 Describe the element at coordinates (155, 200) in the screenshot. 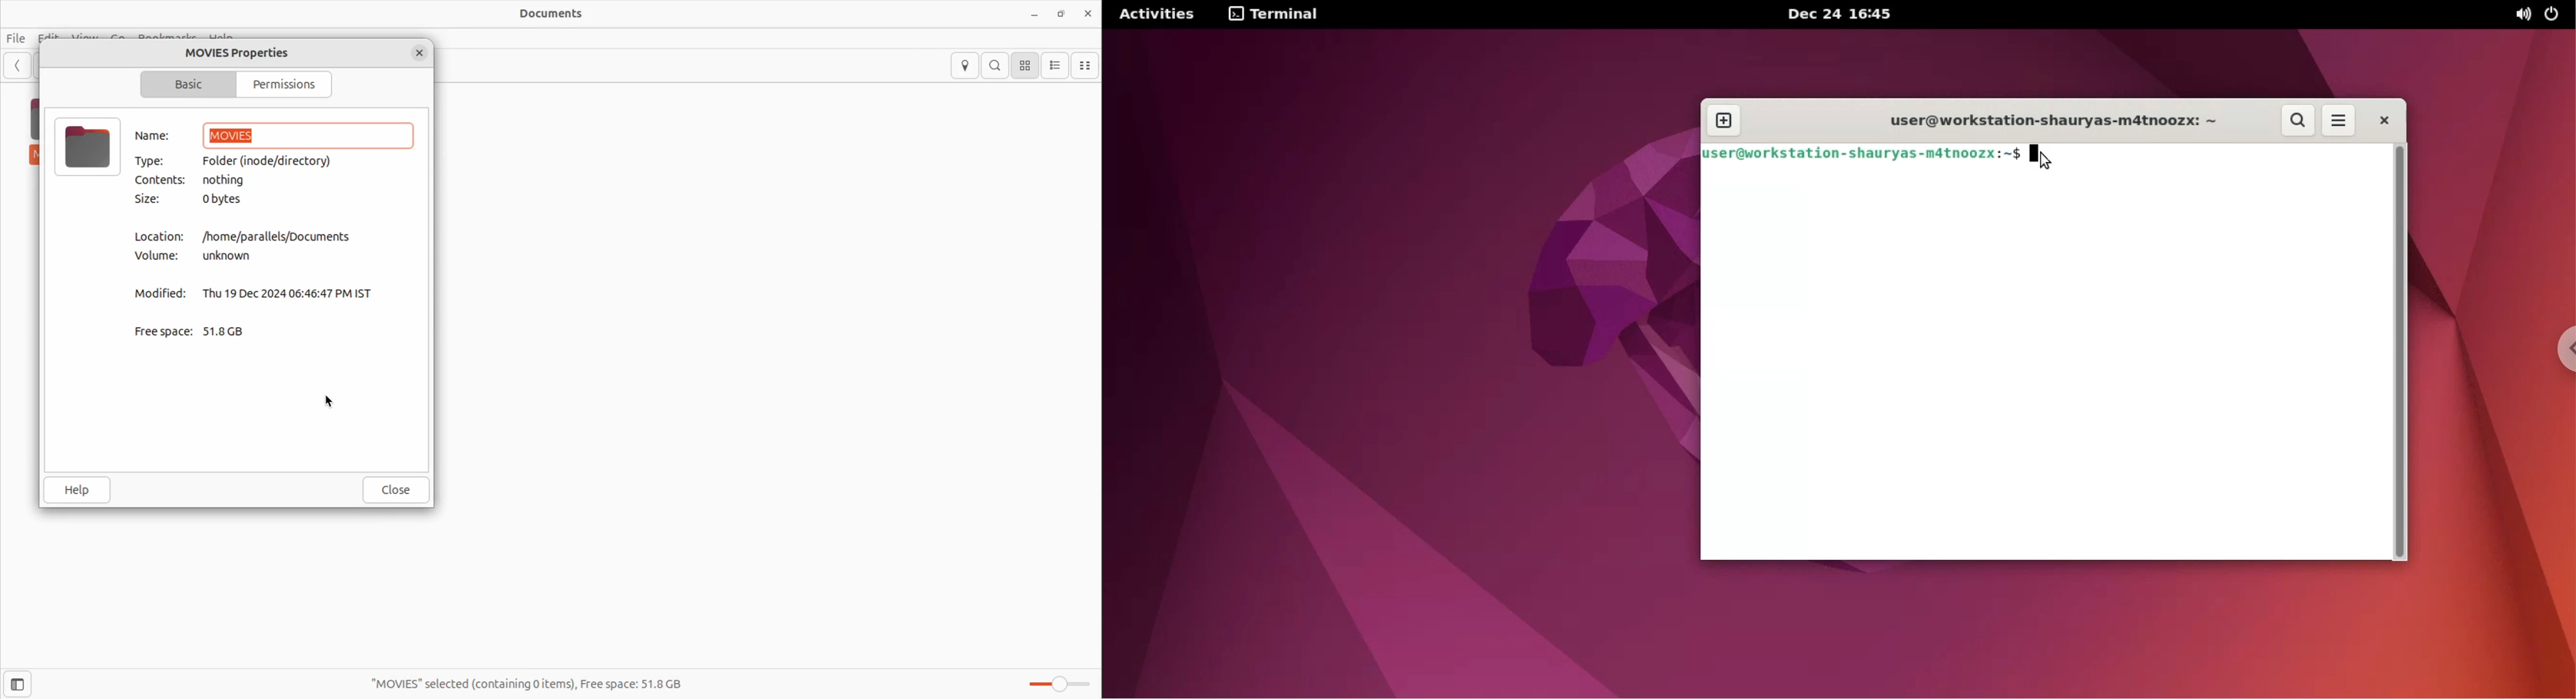

I see `Size:` at that location.